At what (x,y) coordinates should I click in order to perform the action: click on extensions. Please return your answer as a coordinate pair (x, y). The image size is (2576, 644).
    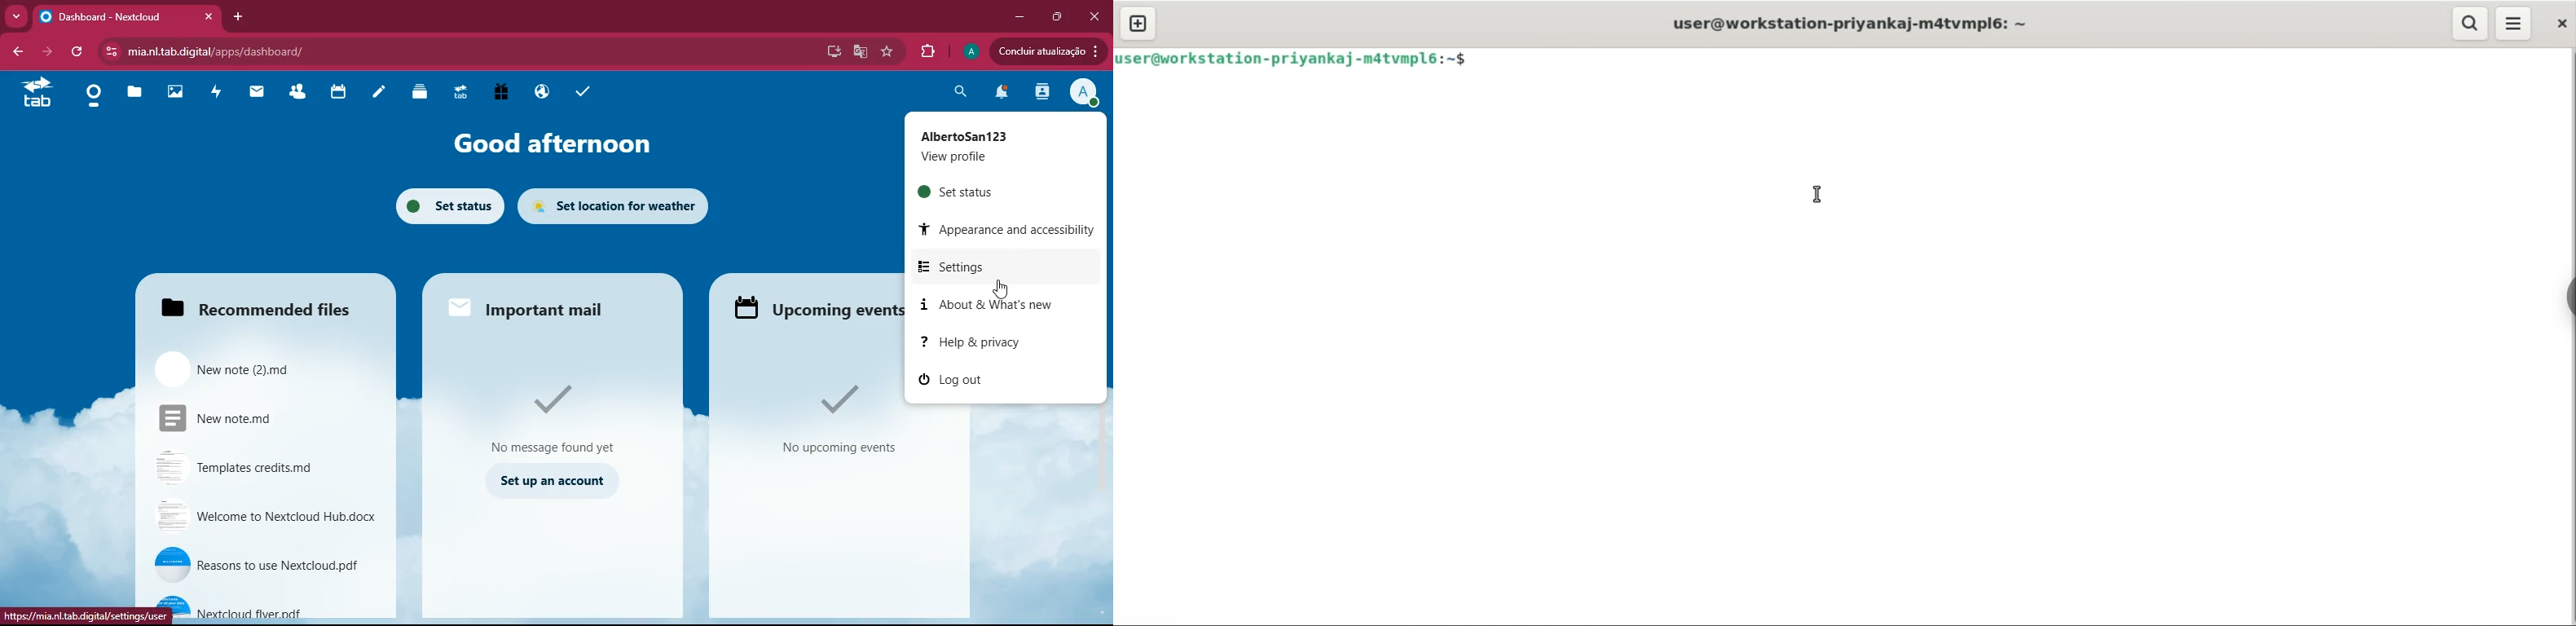
    Looking at the image, I should click on (926, 50).